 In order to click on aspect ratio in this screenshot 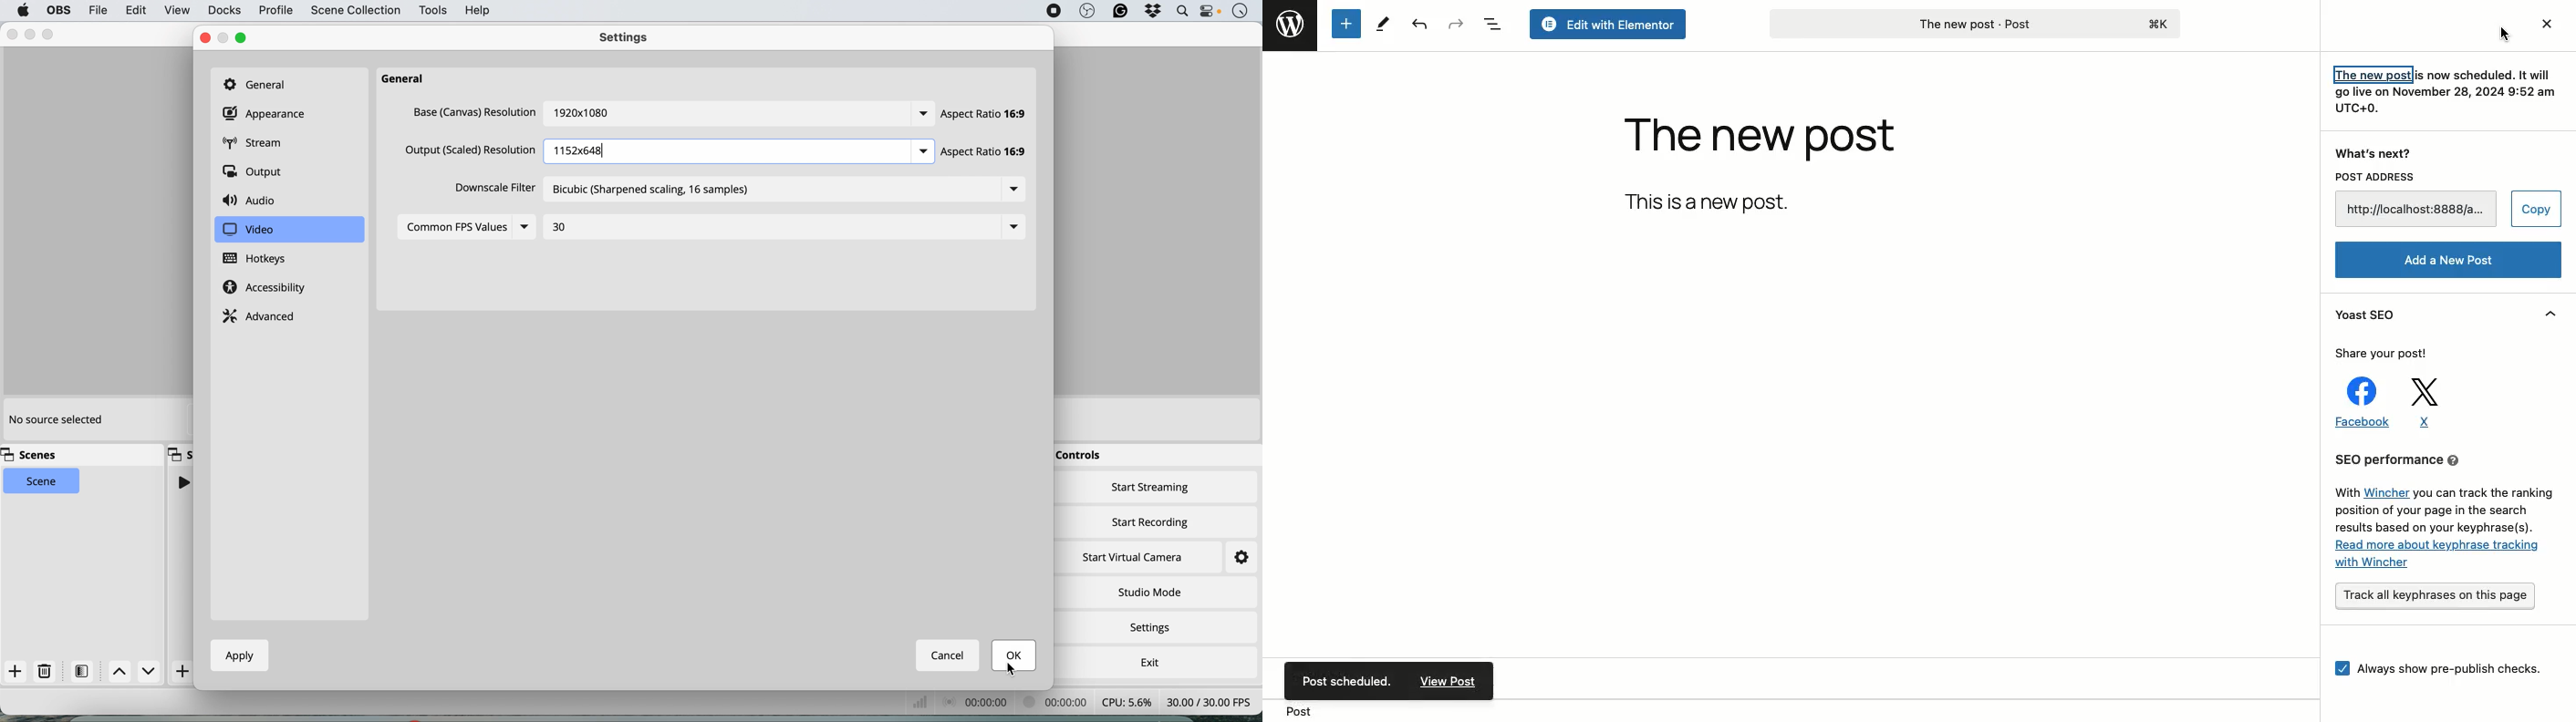, I will do `click(985, 114)`.